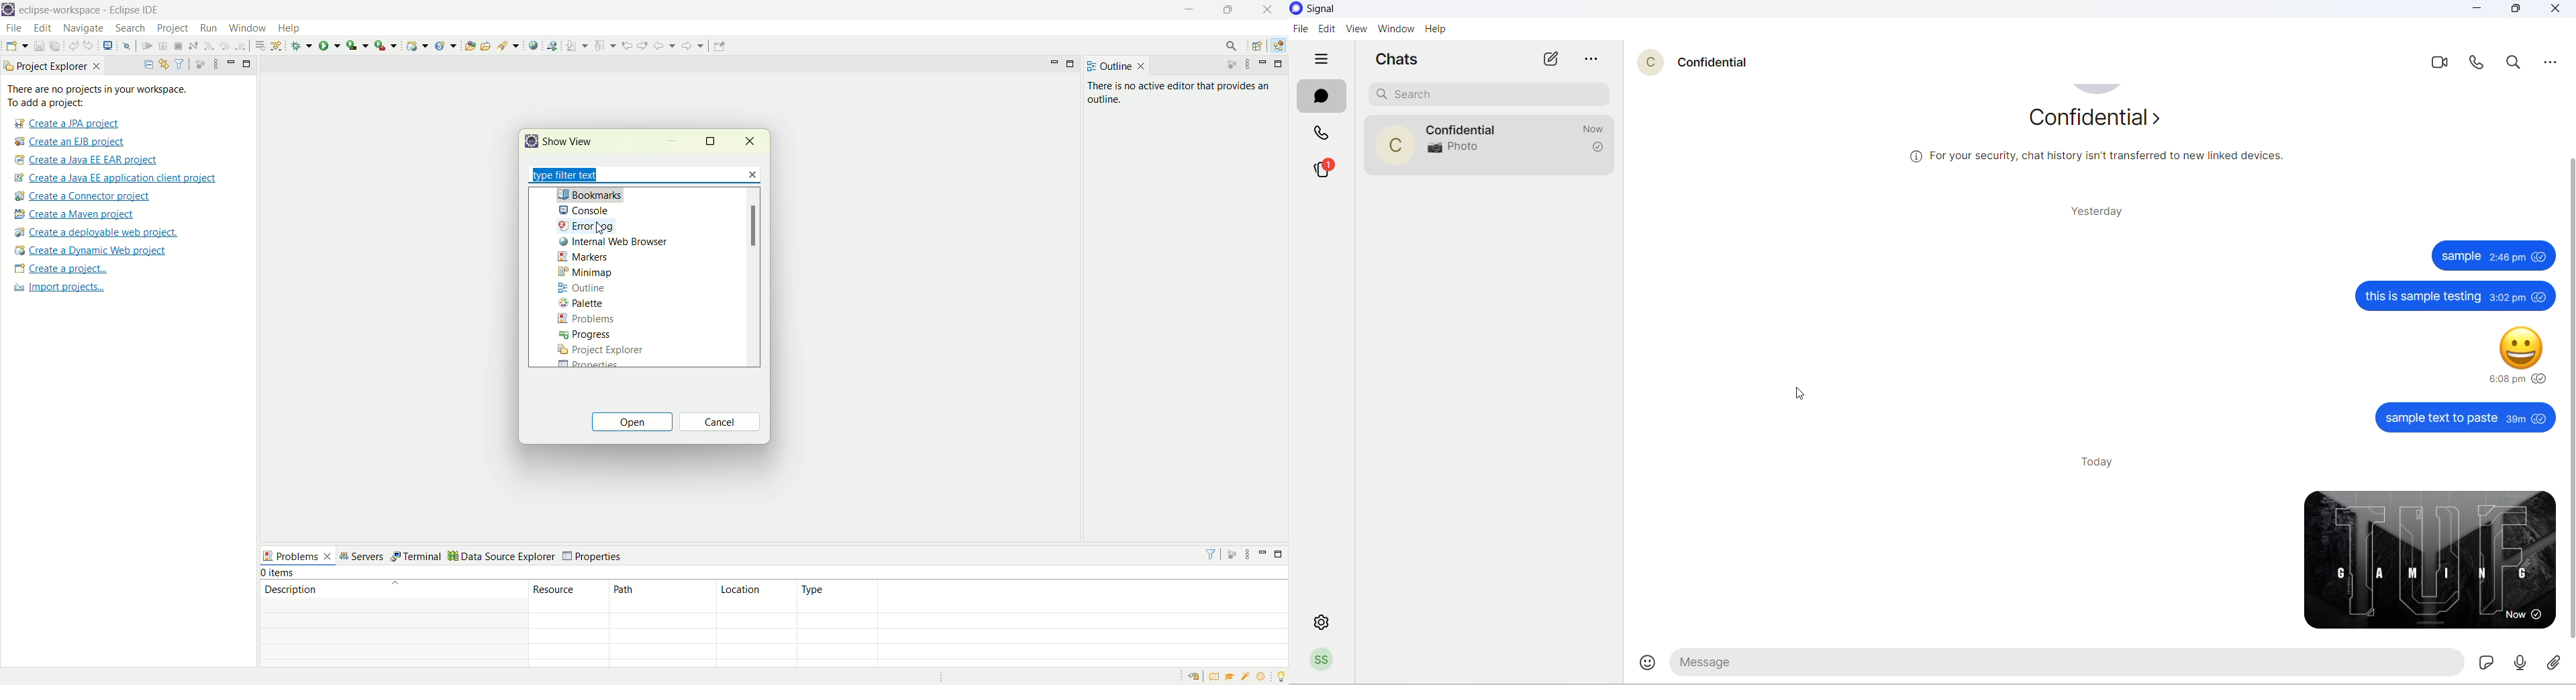 This screenshot has width=2576, height=700. Describe the element at coordinates (2079, 156) in the screenshot. I see `security related text` at that location.